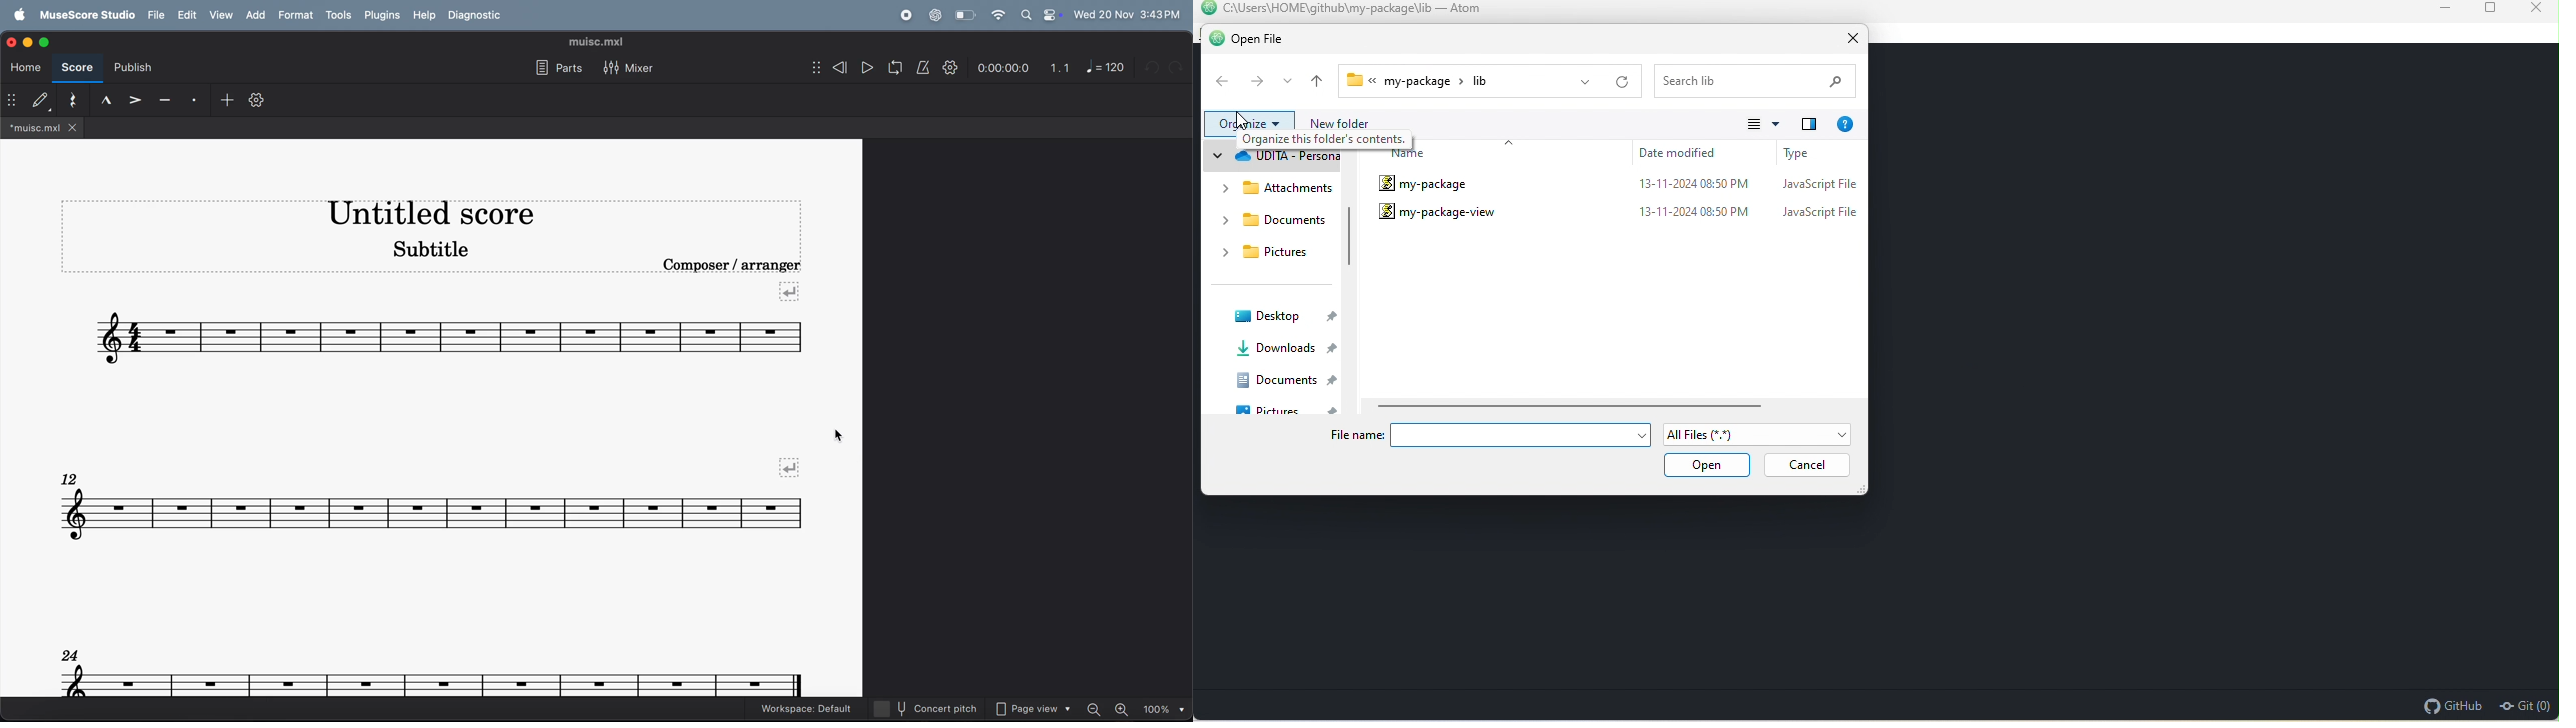  What do you see at coordinates (828, 67) in the screenshot?
I see `rewind` at bounding box center [828, 67].